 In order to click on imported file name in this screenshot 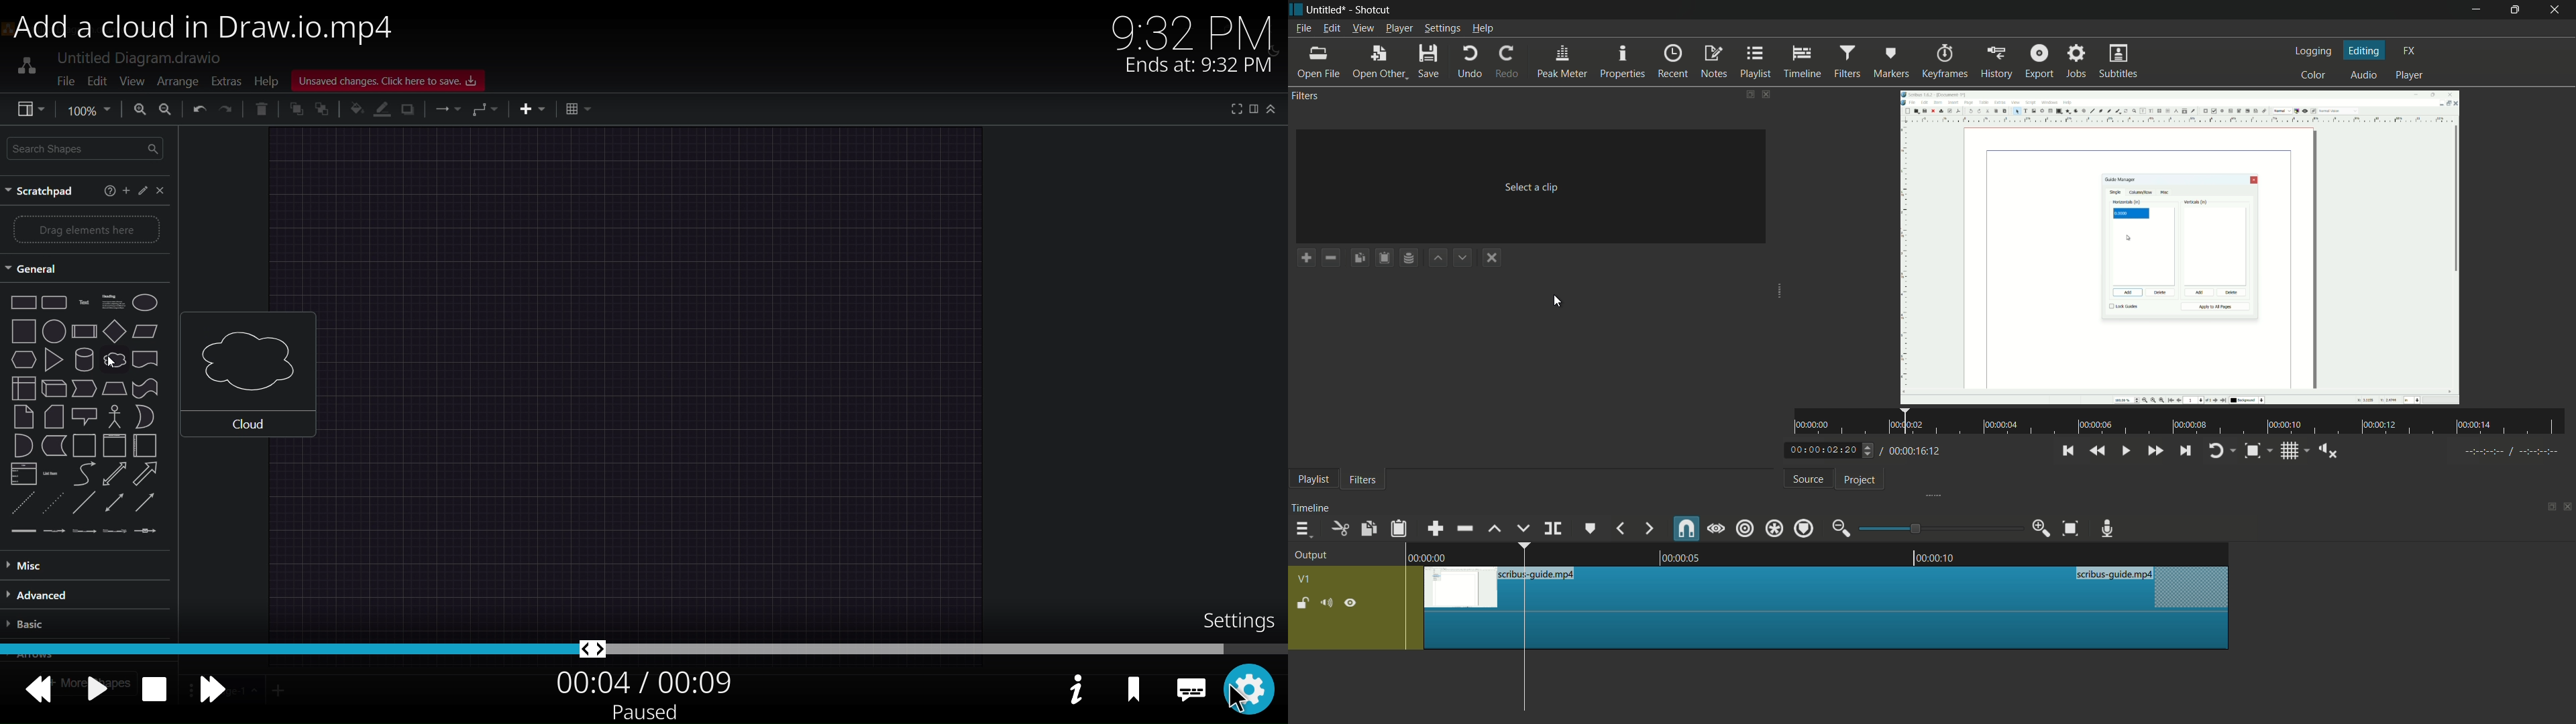, I will do `click(1532, 117)`.